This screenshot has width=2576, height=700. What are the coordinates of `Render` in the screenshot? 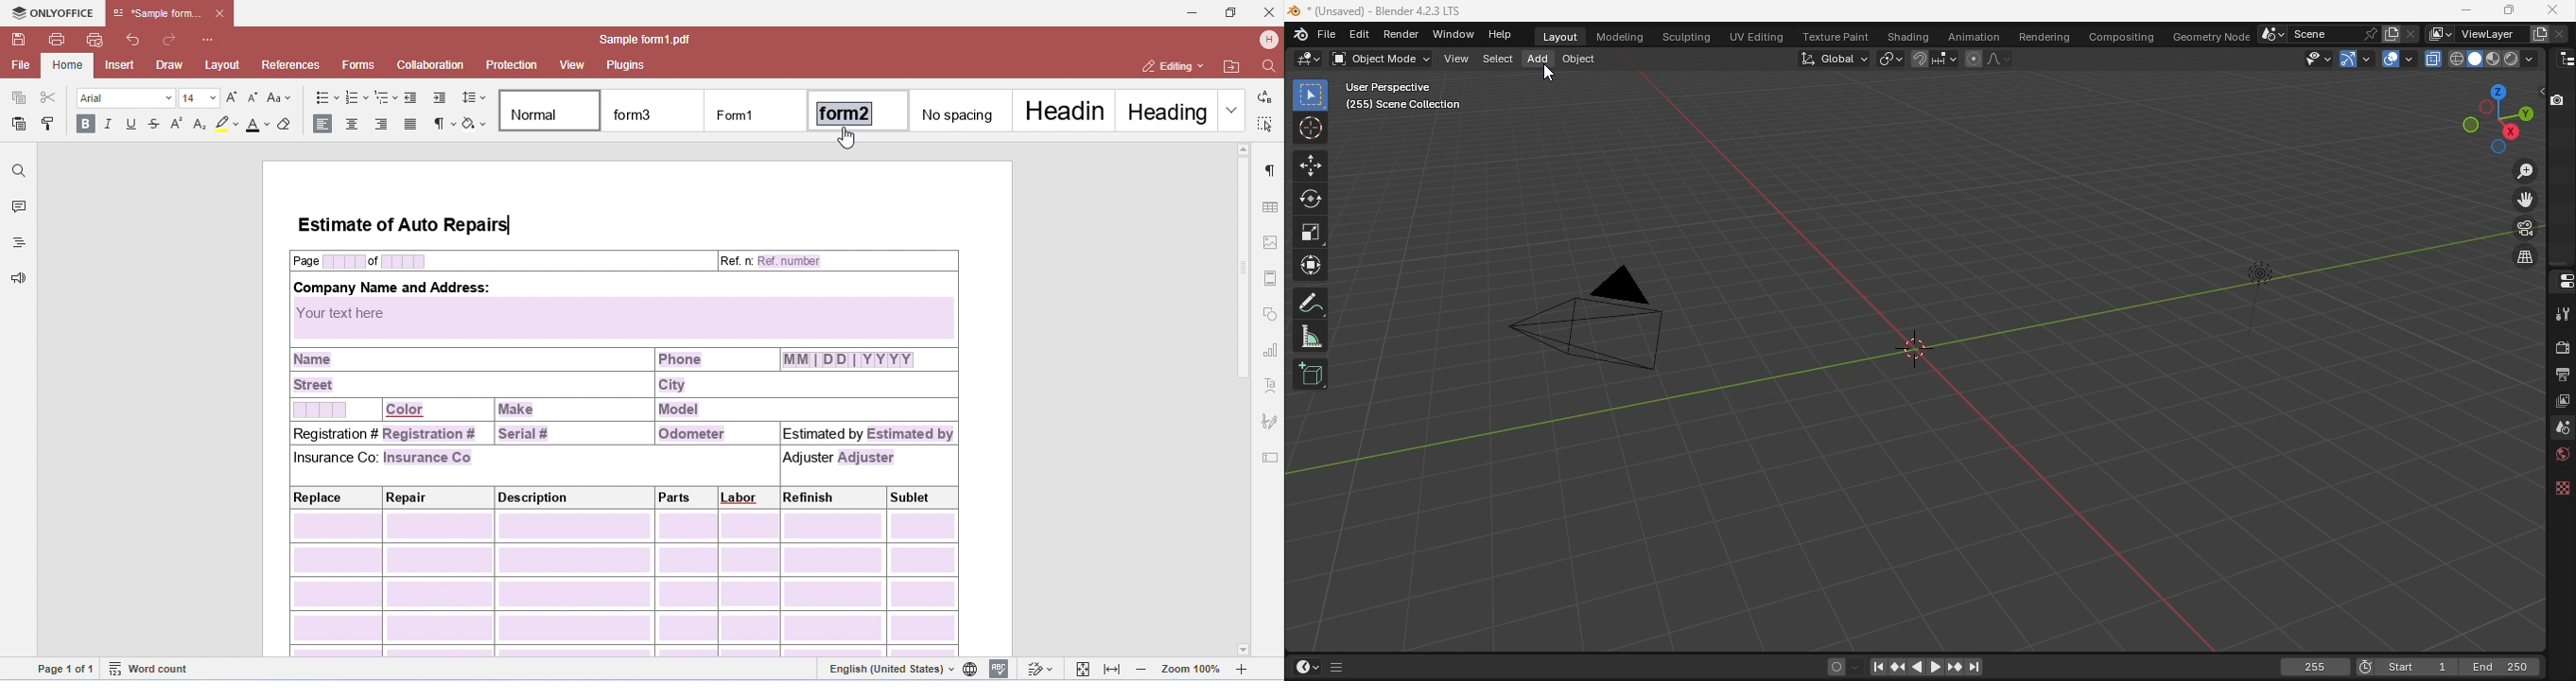 It's located at (2560, 346).